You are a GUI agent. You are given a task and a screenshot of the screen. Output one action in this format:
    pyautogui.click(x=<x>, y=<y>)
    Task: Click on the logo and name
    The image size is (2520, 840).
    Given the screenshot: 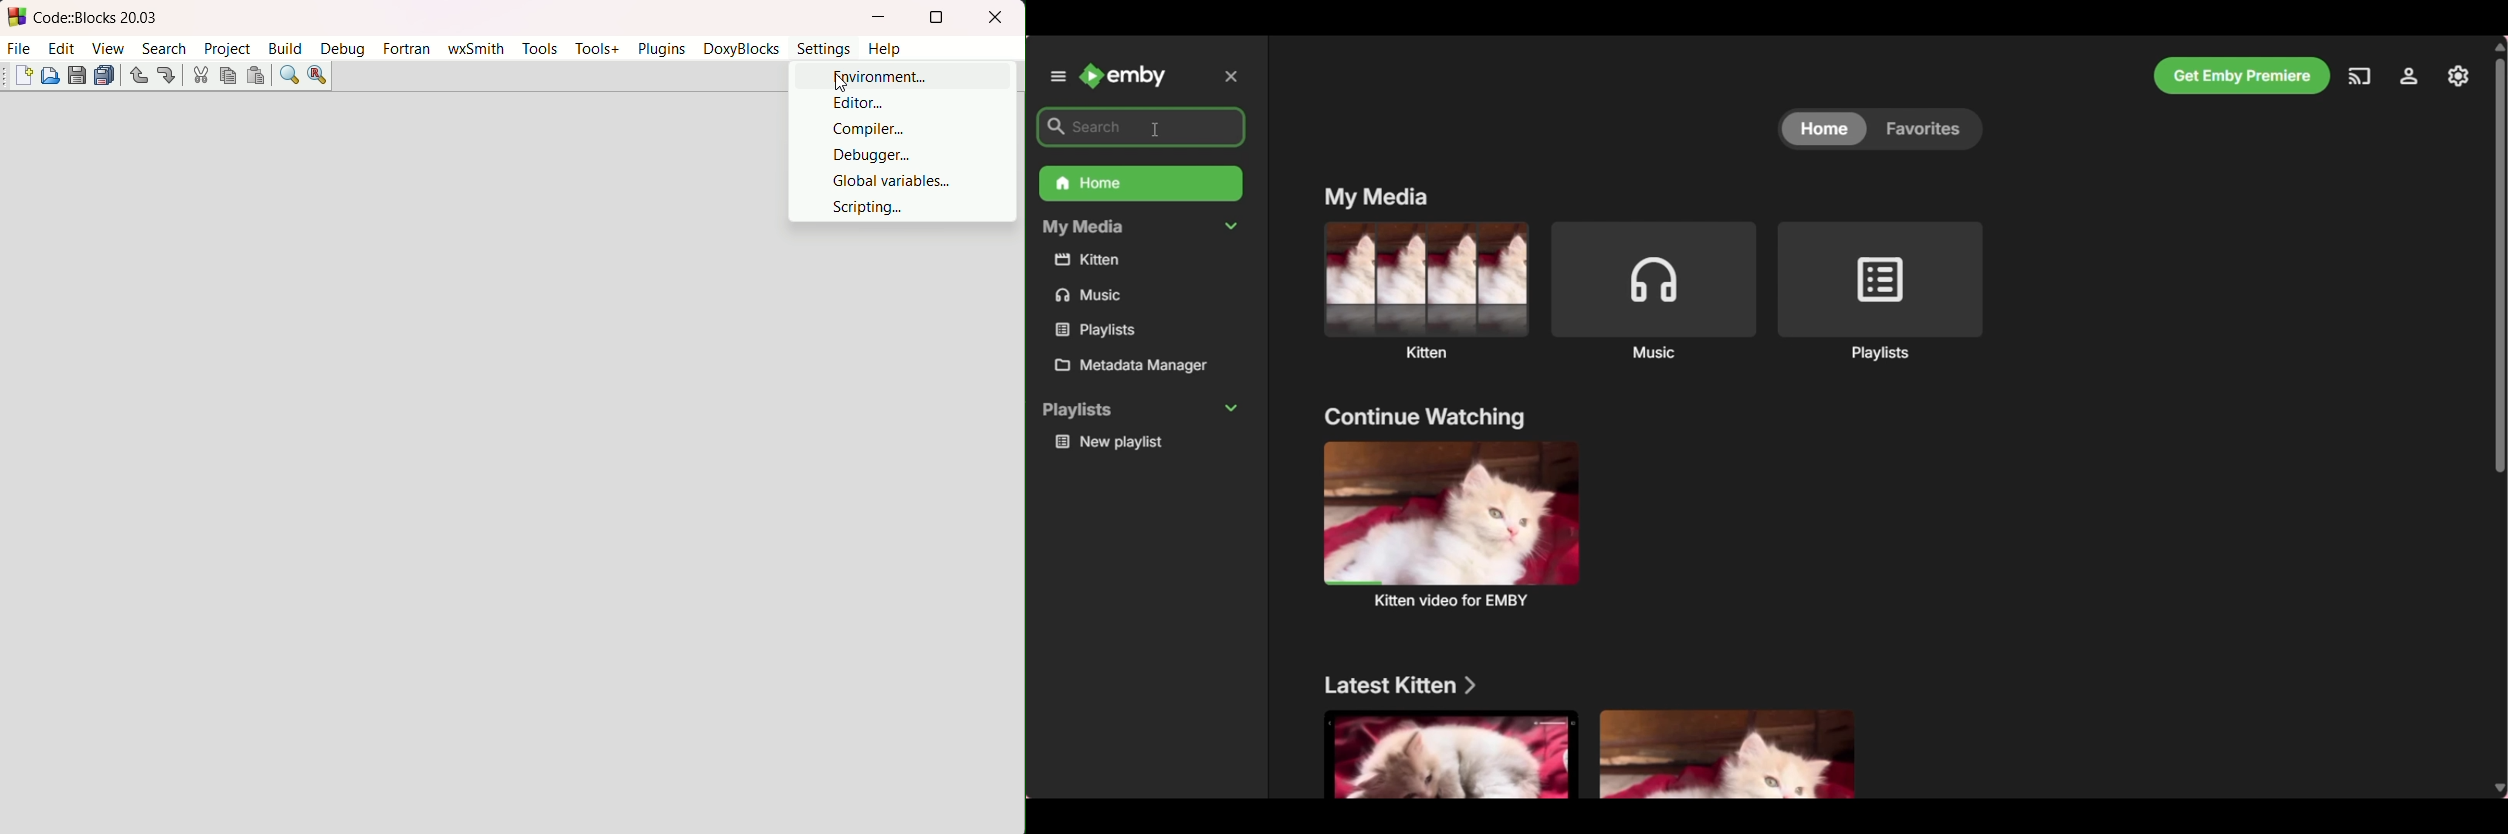 What is the action you would take?
    pyautogui.click(x=18, y=18)
    